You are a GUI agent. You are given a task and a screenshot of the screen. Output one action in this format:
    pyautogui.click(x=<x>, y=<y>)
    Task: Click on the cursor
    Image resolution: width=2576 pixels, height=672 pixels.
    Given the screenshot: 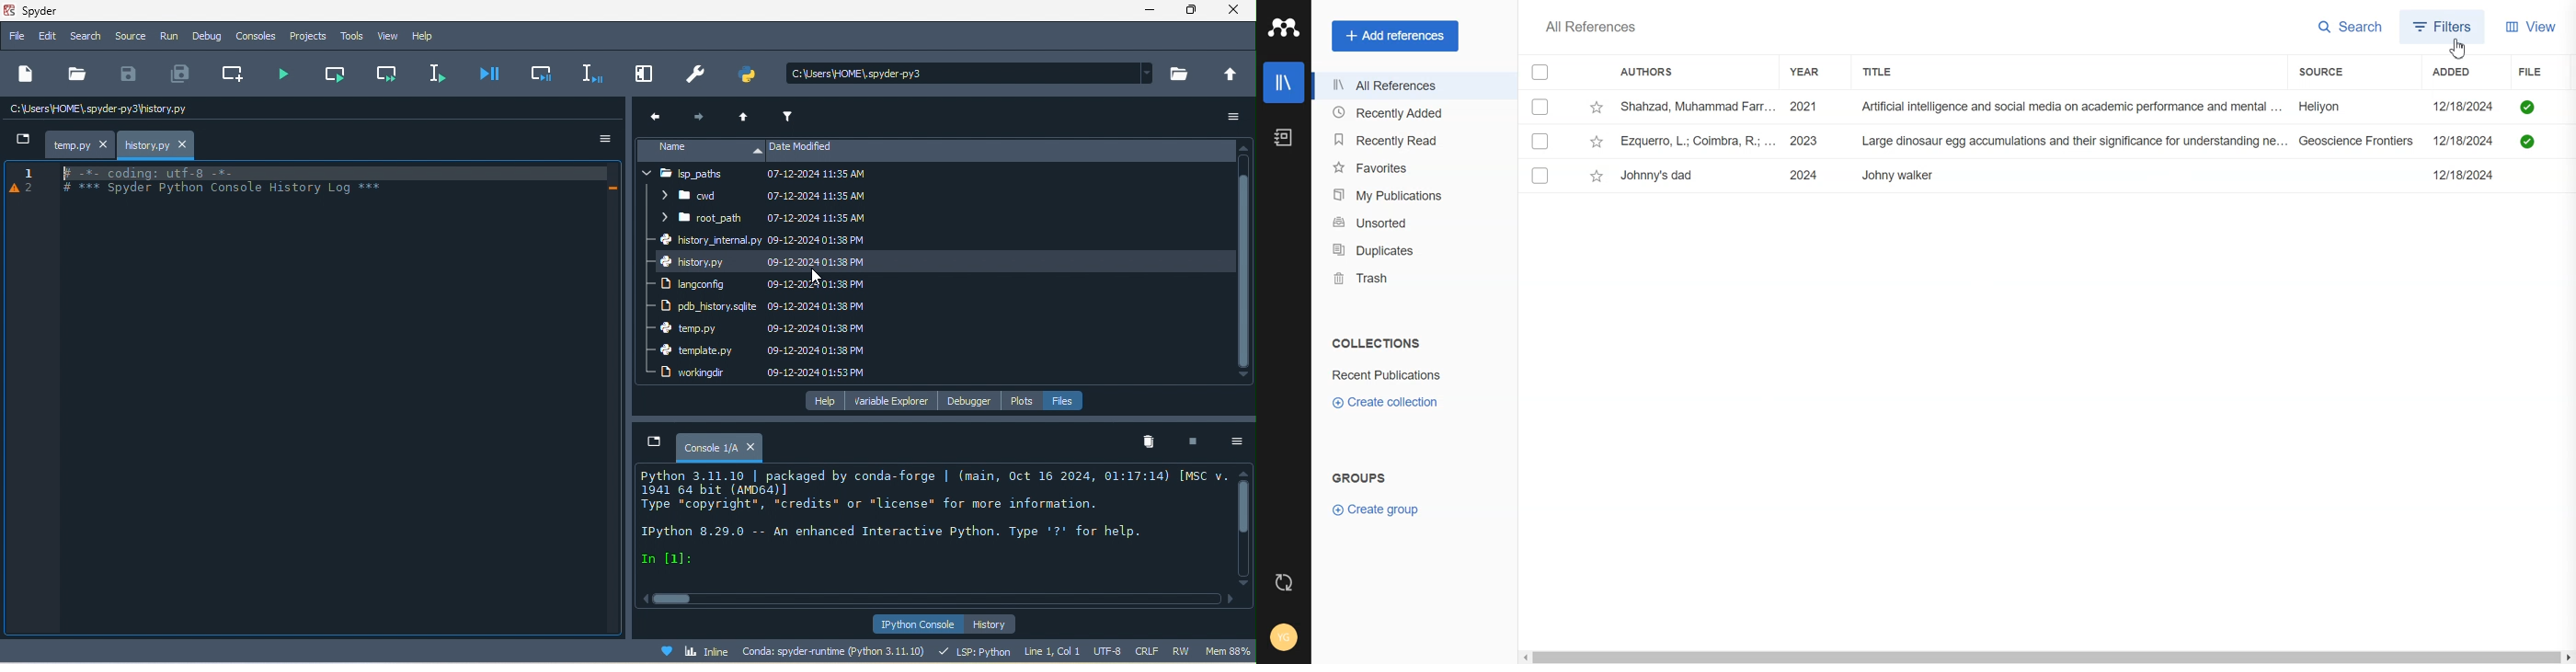 What is the action you would take?
    pyautogui.click(x=2458, y=49)
    